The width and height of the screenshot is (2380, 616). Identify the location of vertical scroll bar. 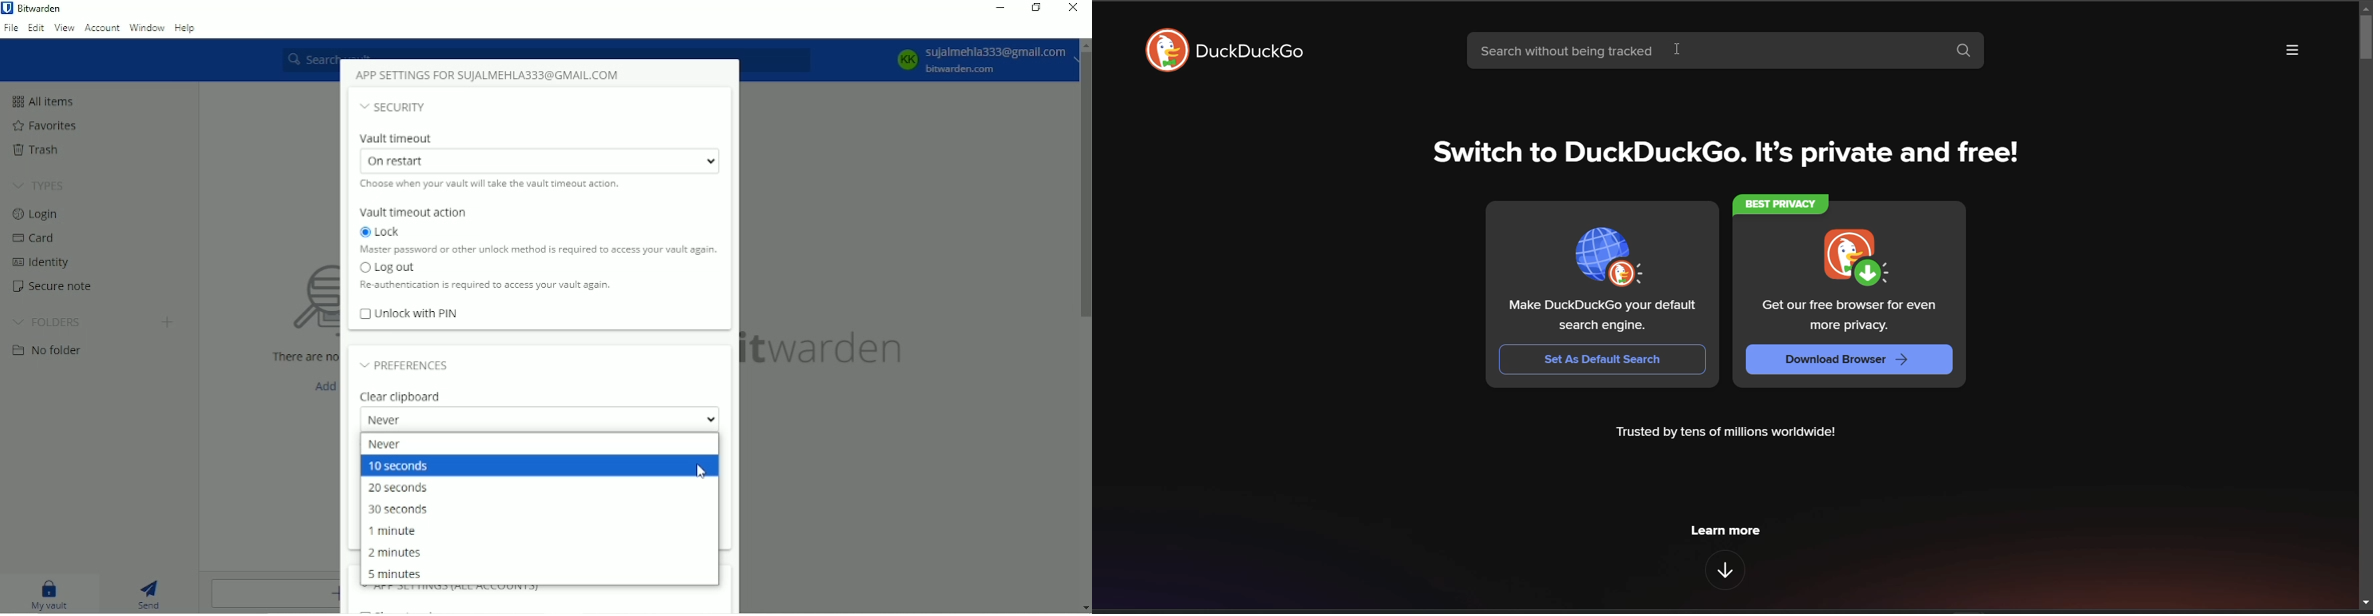
(2365, 38).